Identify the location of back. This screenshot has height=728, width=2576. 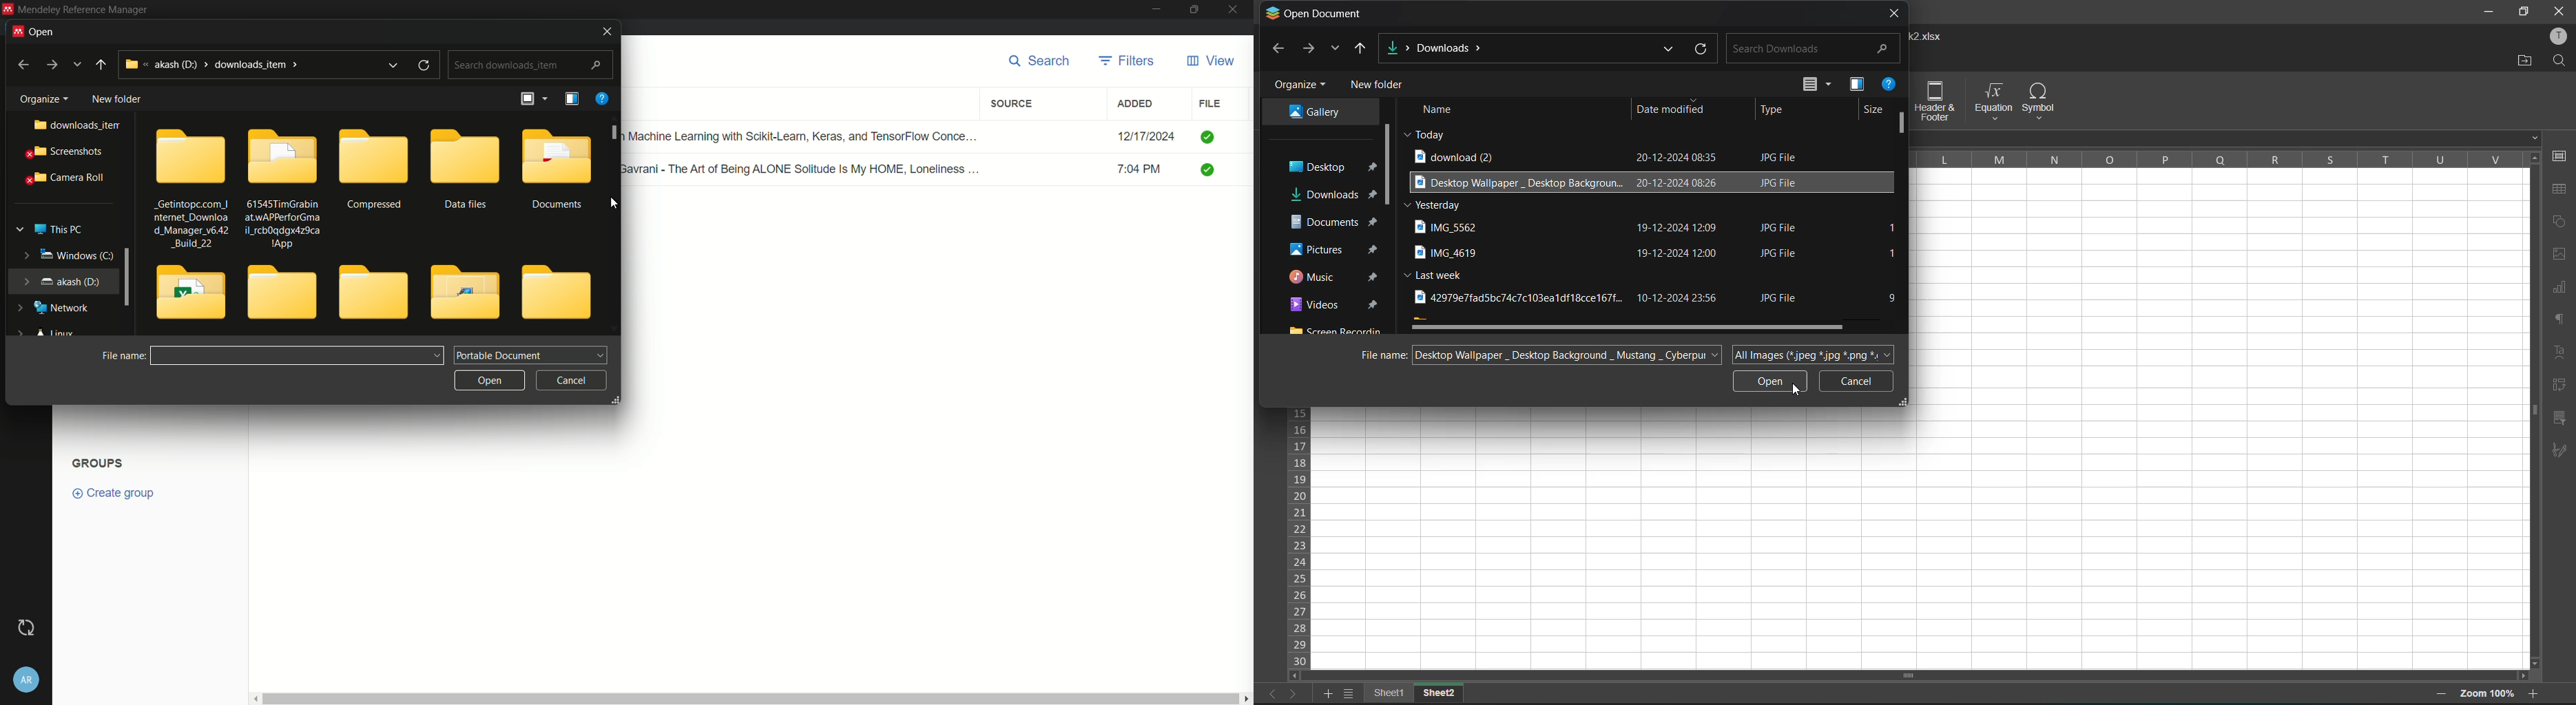
(1278, 52).